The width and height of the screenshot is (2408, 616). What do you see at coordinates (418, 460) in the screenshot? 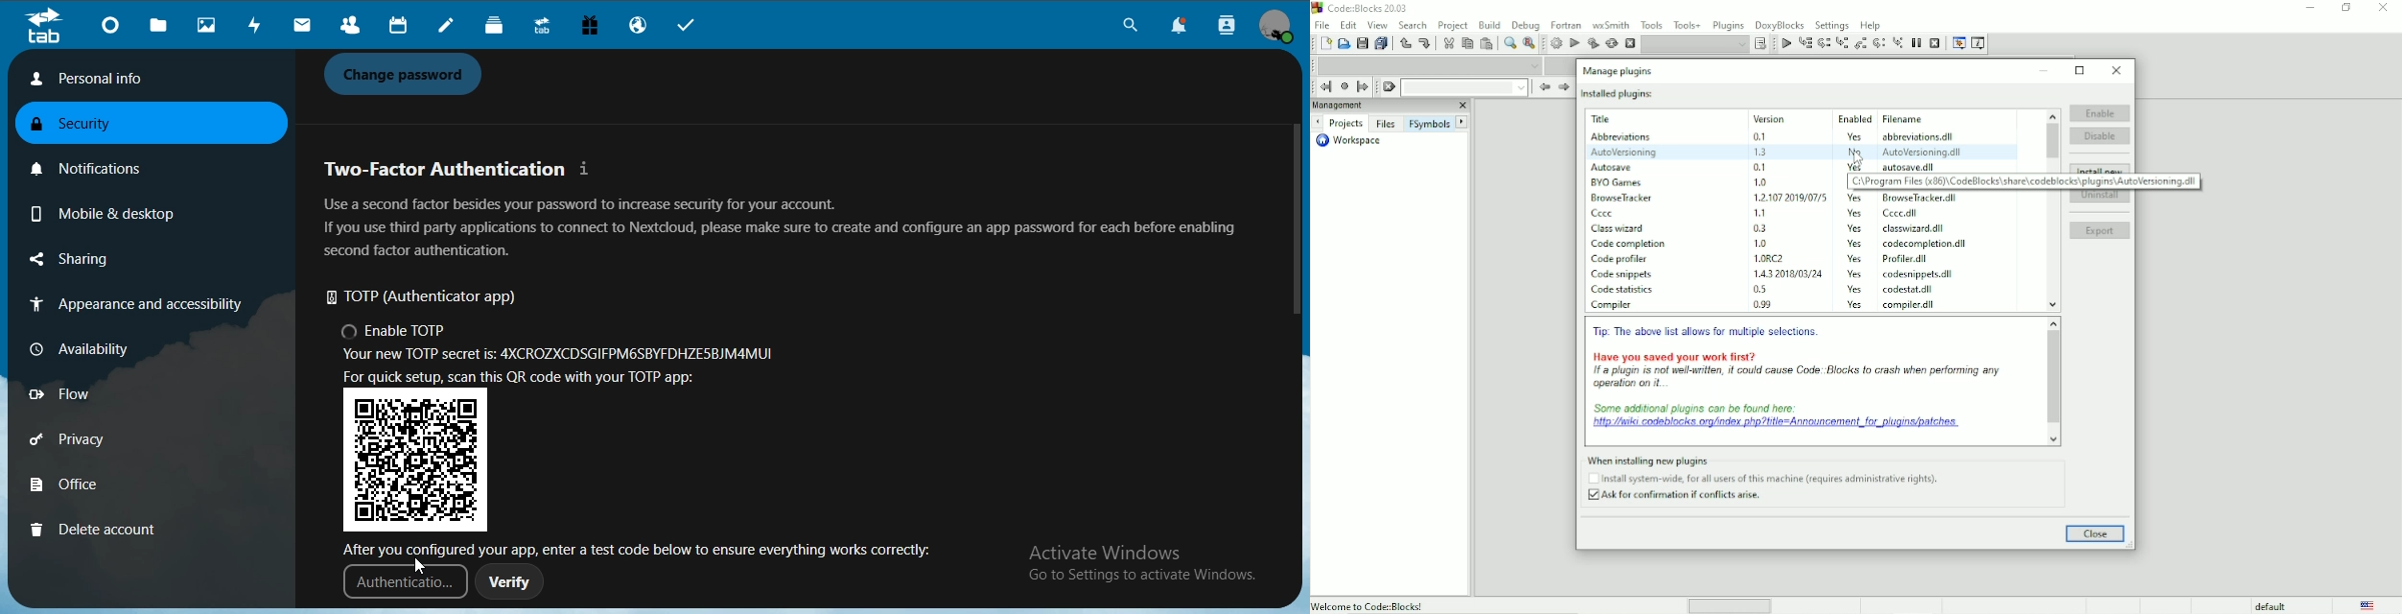
I see `qr code` at bounding box center [418, 460].